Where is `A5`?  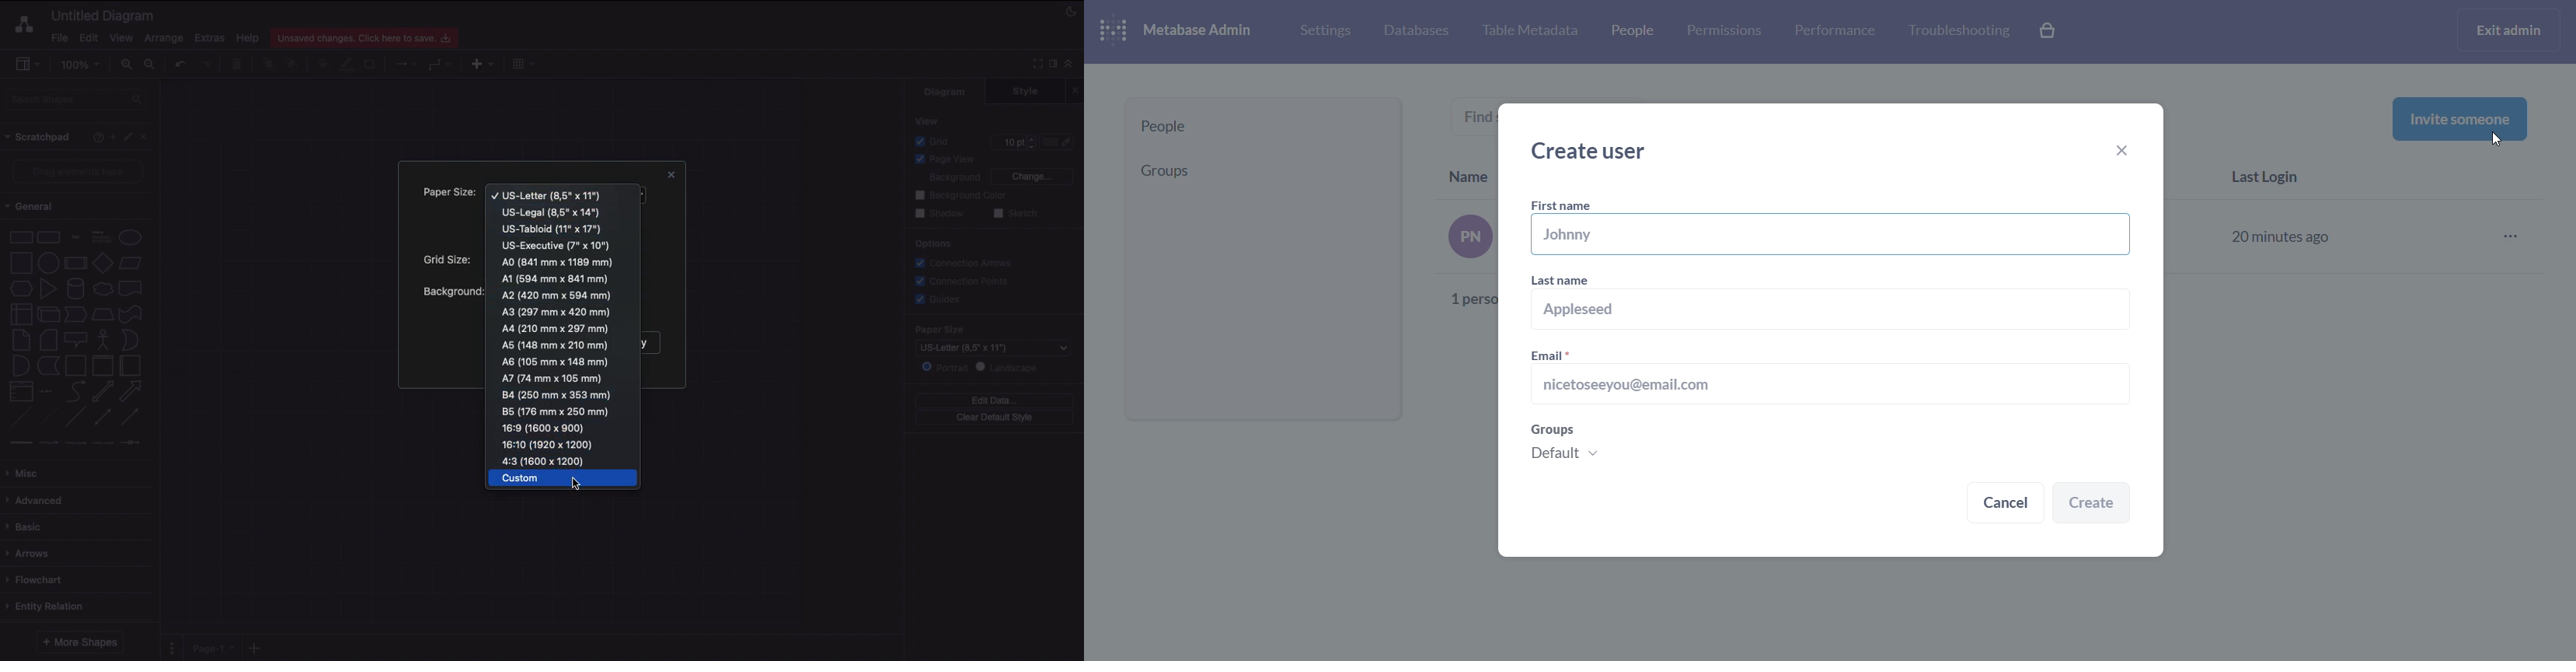
A5 is located at coordinates (556, 346).